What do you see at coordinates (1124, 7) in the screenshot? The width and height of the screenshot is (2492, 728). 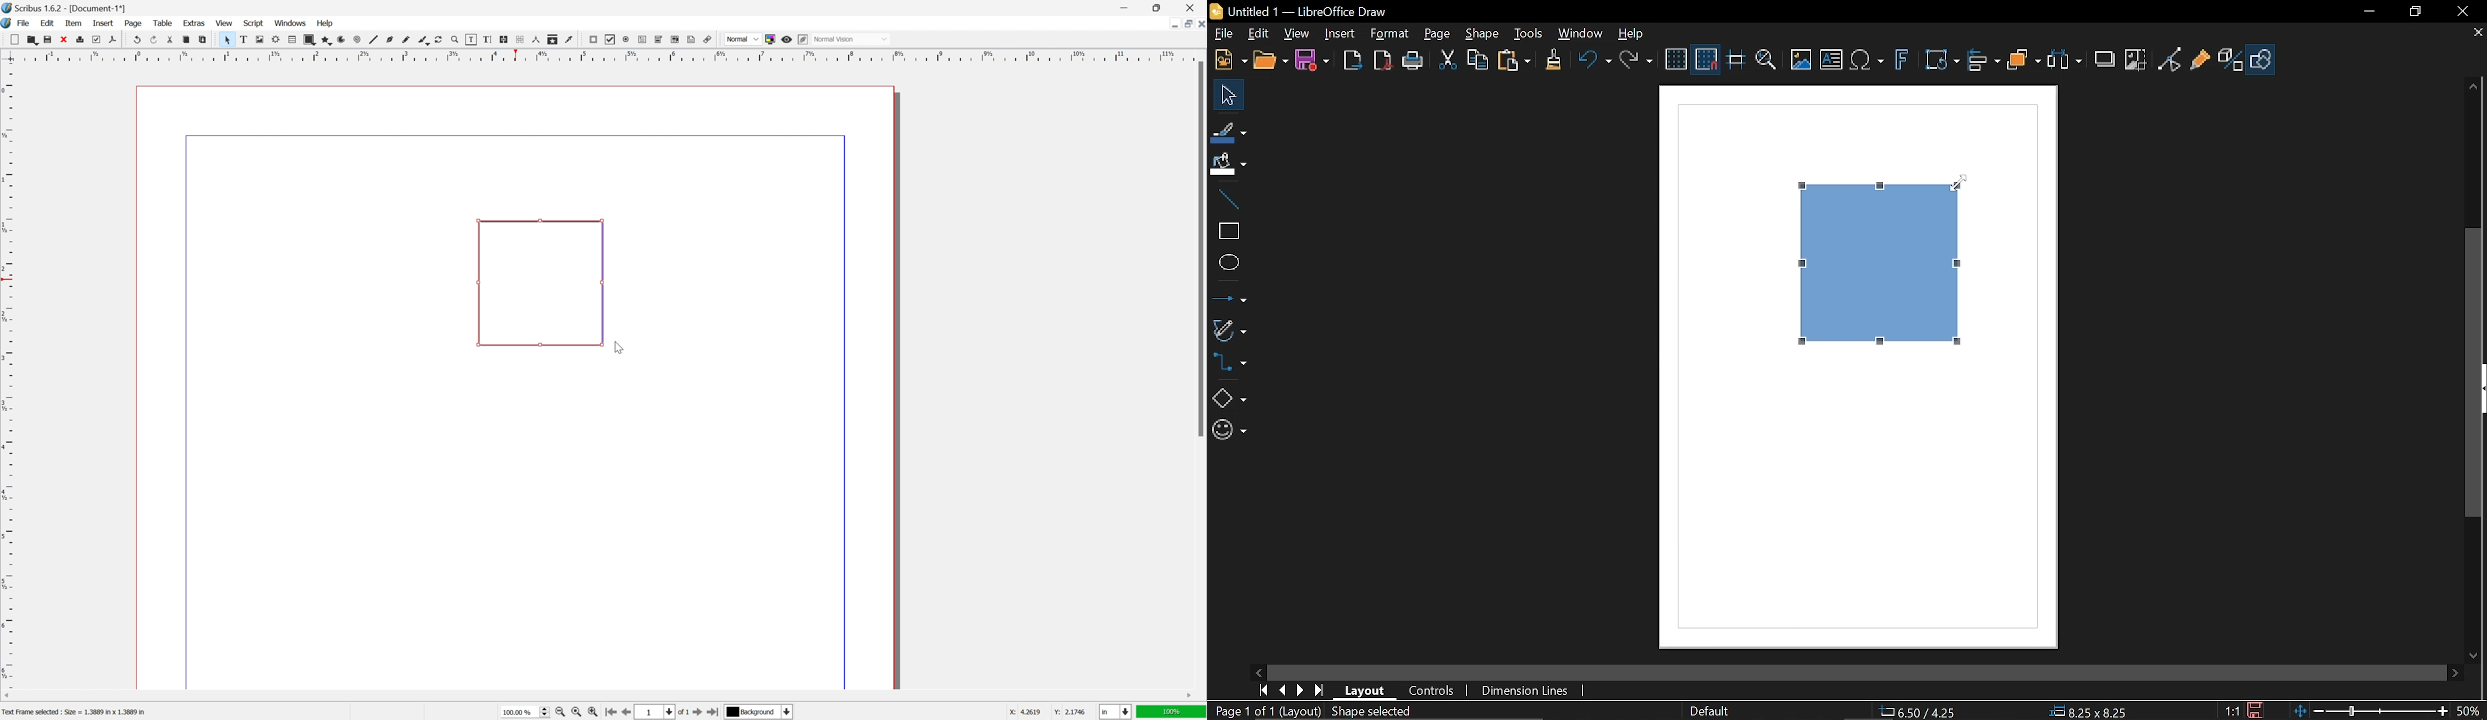 I see `minimize` at bounding box center [1124, 7].